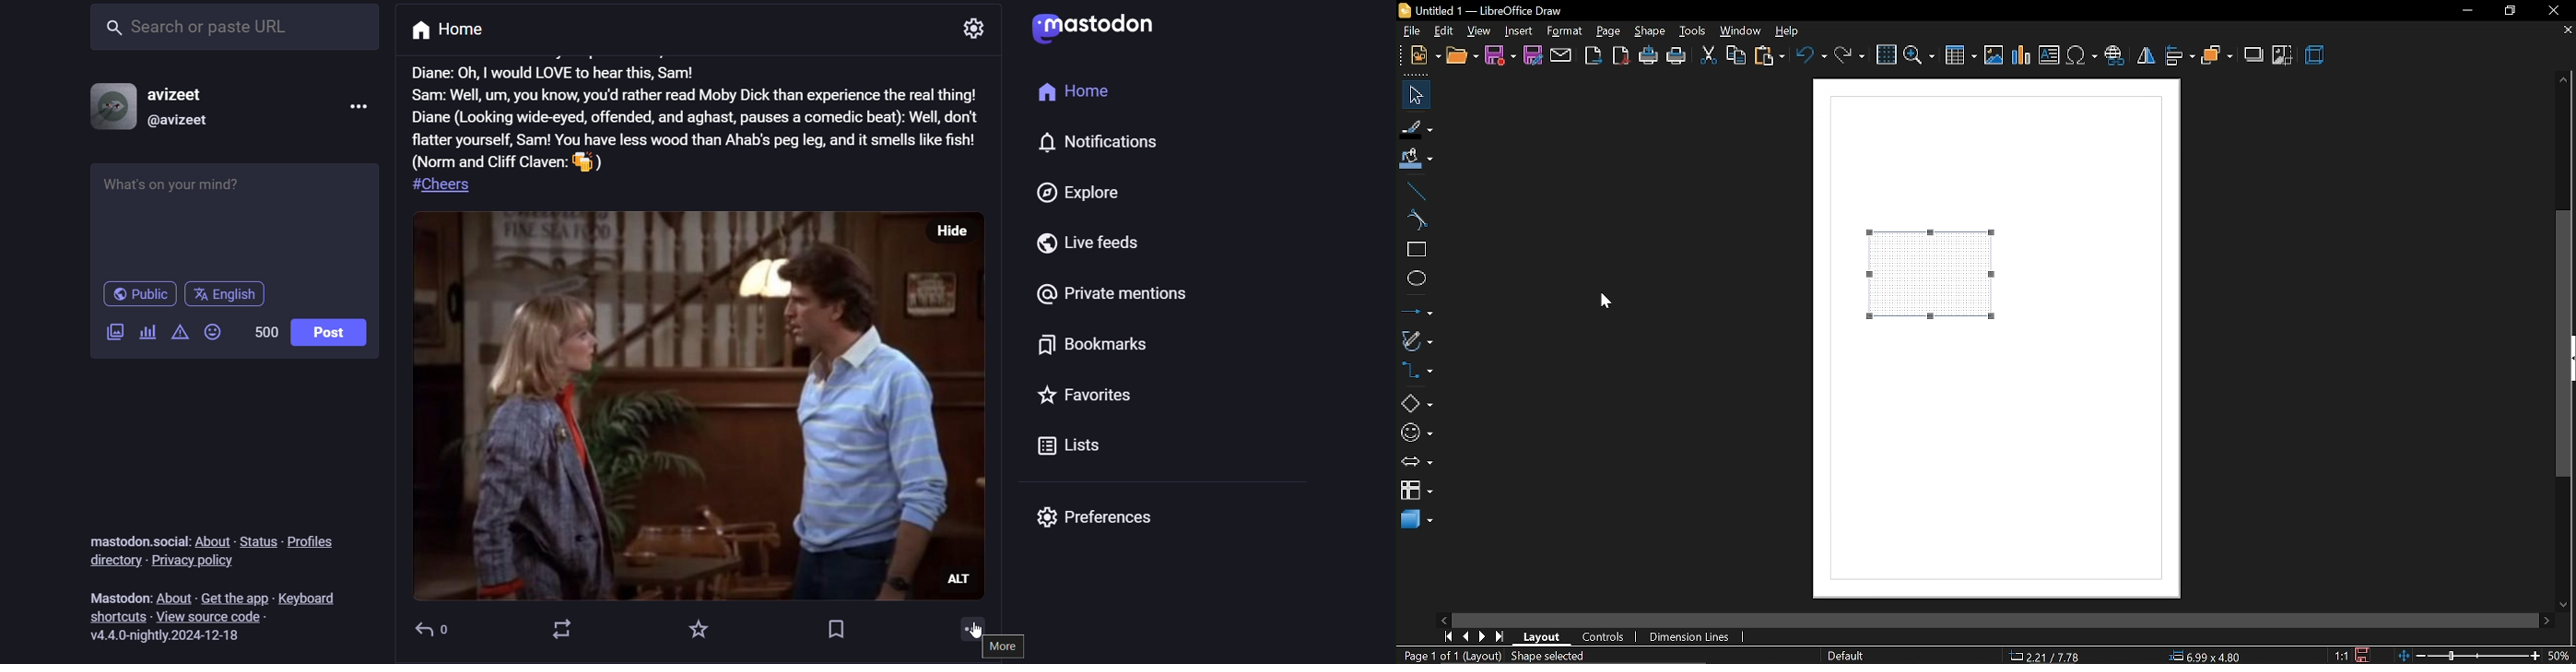 This screenshot has width=2576, height=672. I want to click on favorites, so click(1087, 395).